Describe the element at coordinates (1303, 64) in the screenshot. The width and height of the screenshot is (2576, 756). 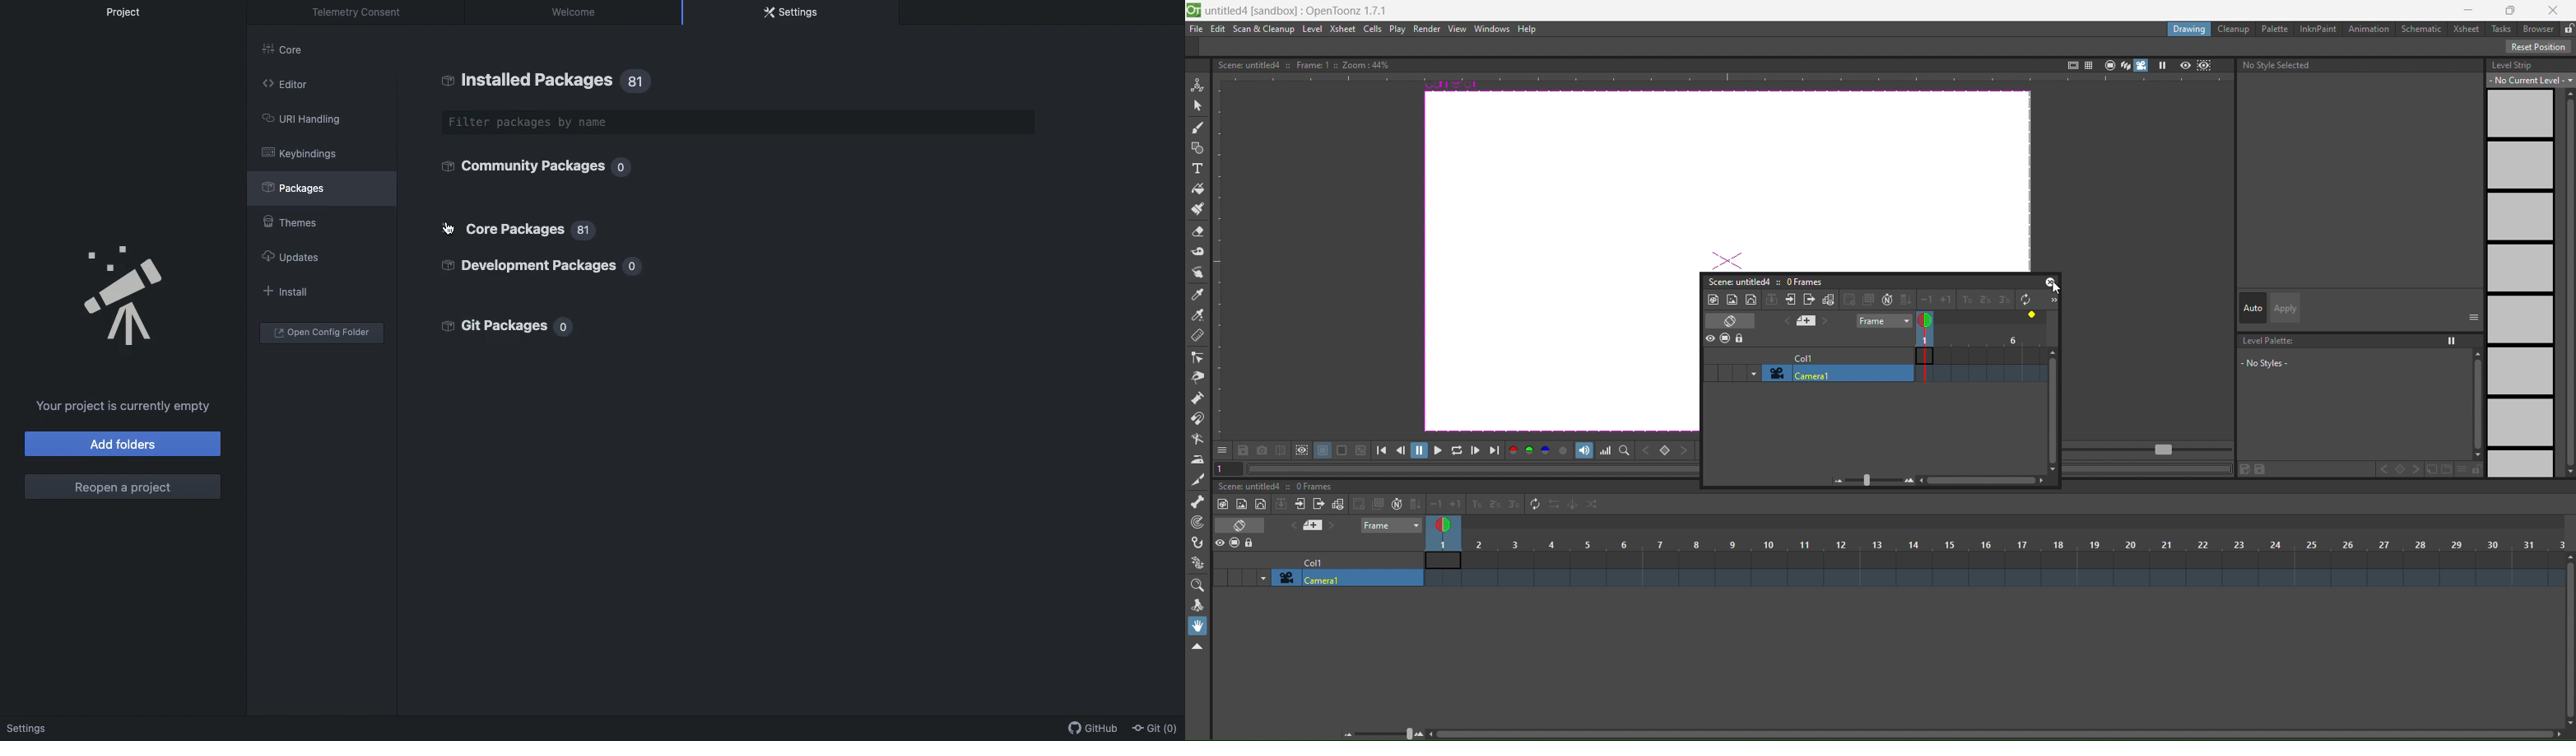
I see `text` at that location.